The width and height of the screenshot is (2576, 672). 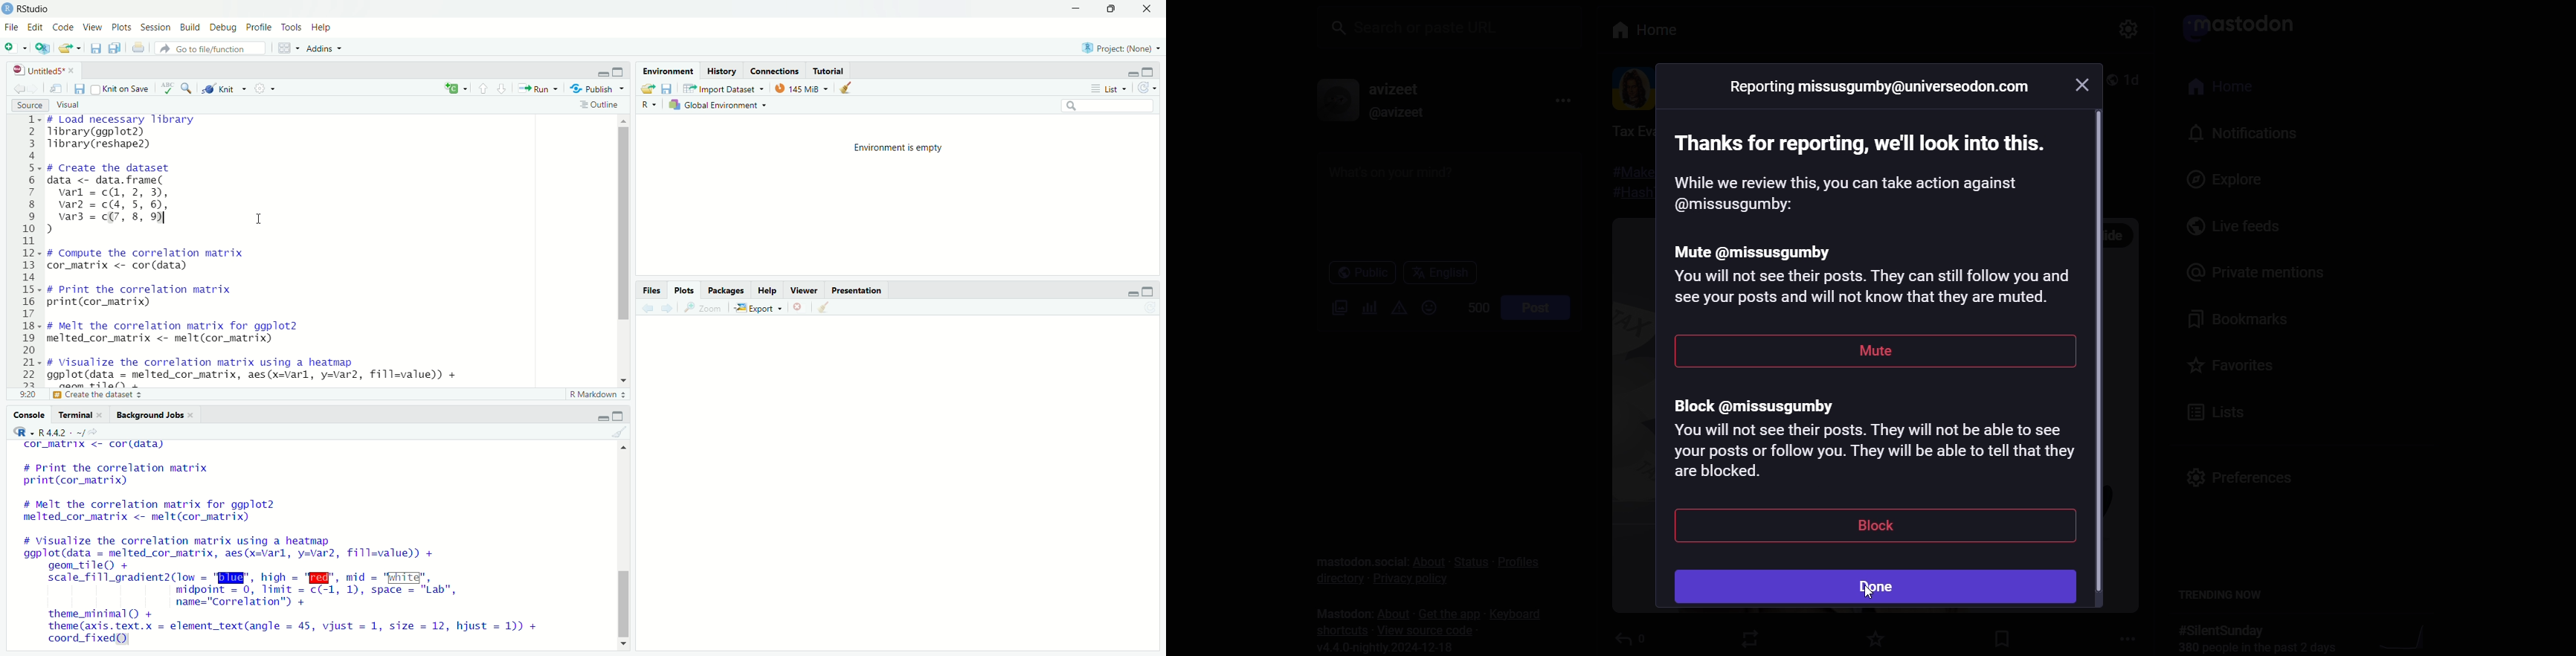 What do you see at coordinates (93, 28) in the screenshot?
I see `view` at bounding box center [93, 28].